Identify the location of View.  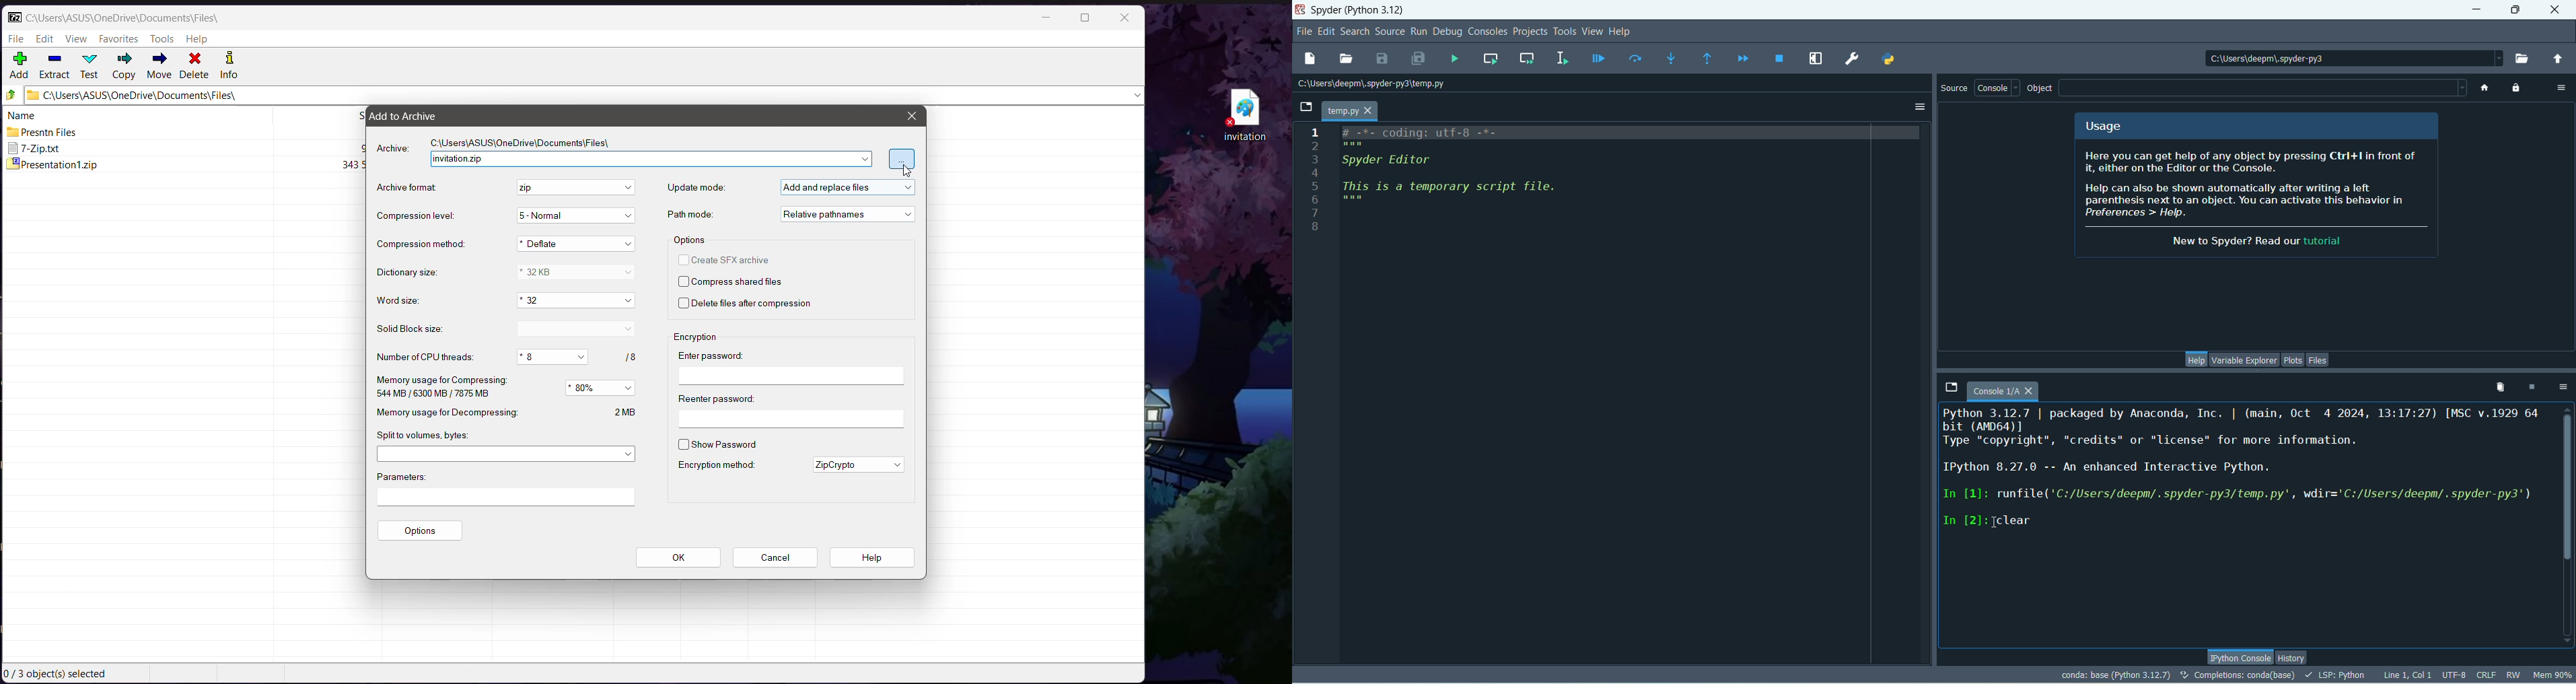
(77, 38).